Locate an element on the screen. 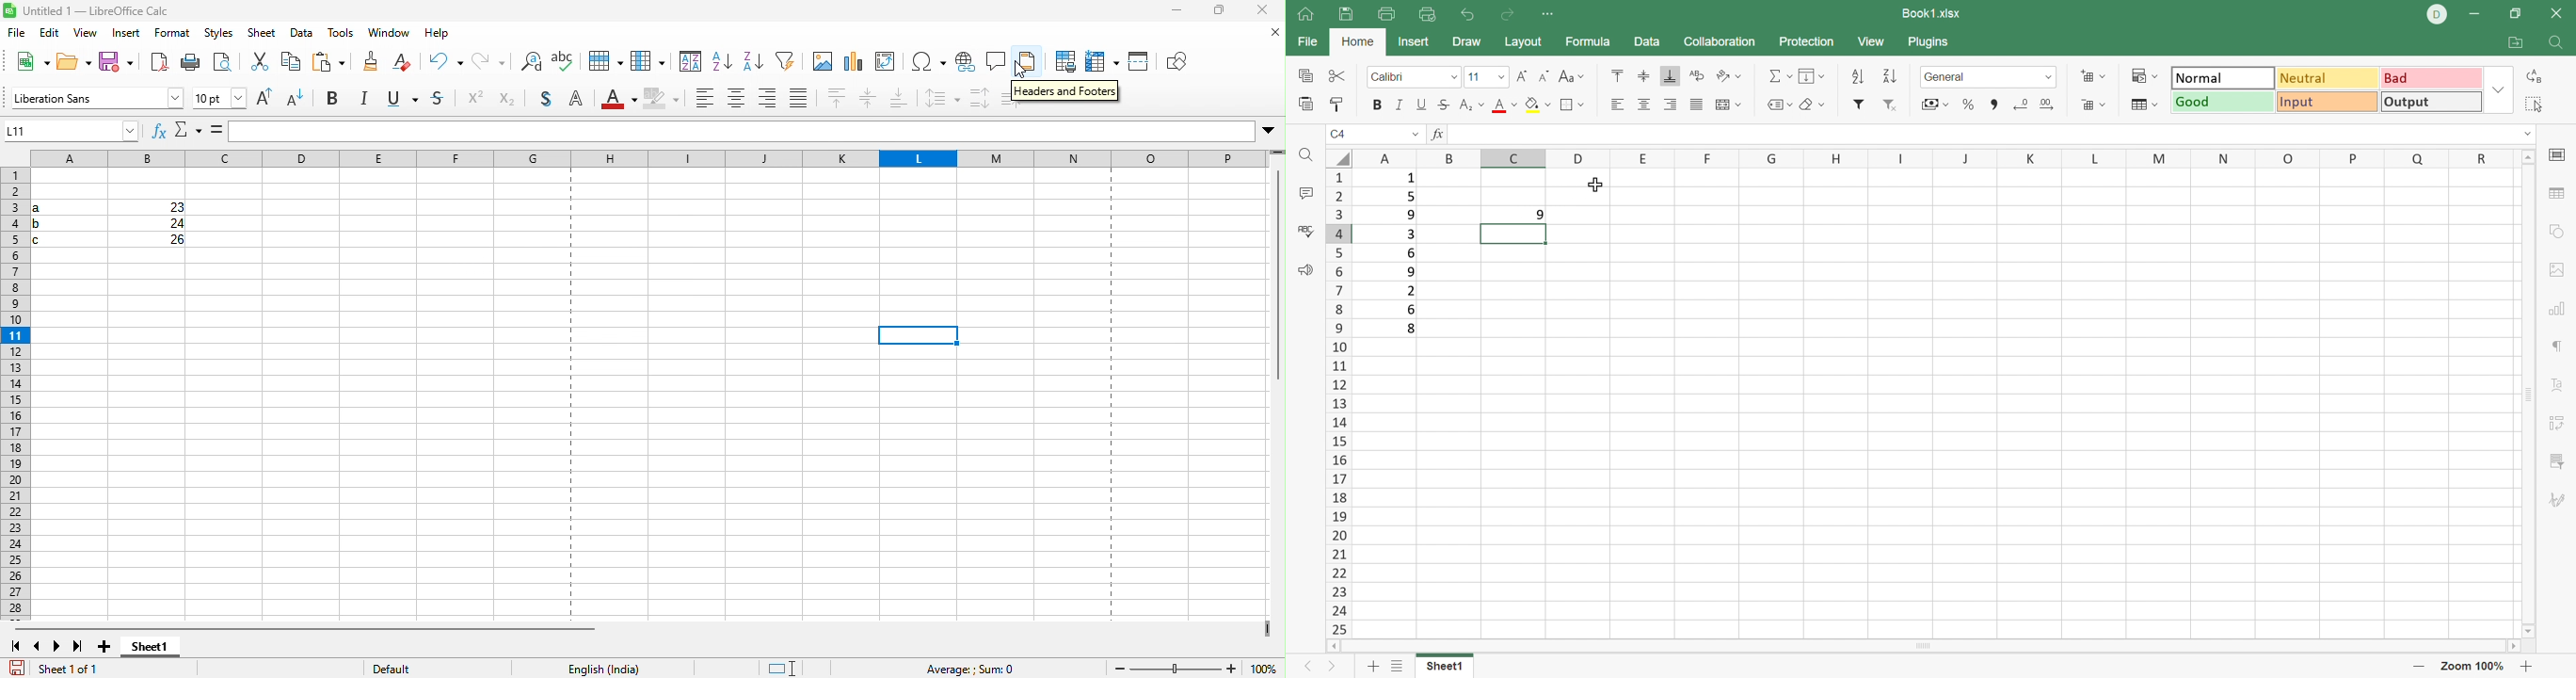 Image resolution: width=2576 pixels, height=700 pixels. Cut is located at coordinates (1337, 75).